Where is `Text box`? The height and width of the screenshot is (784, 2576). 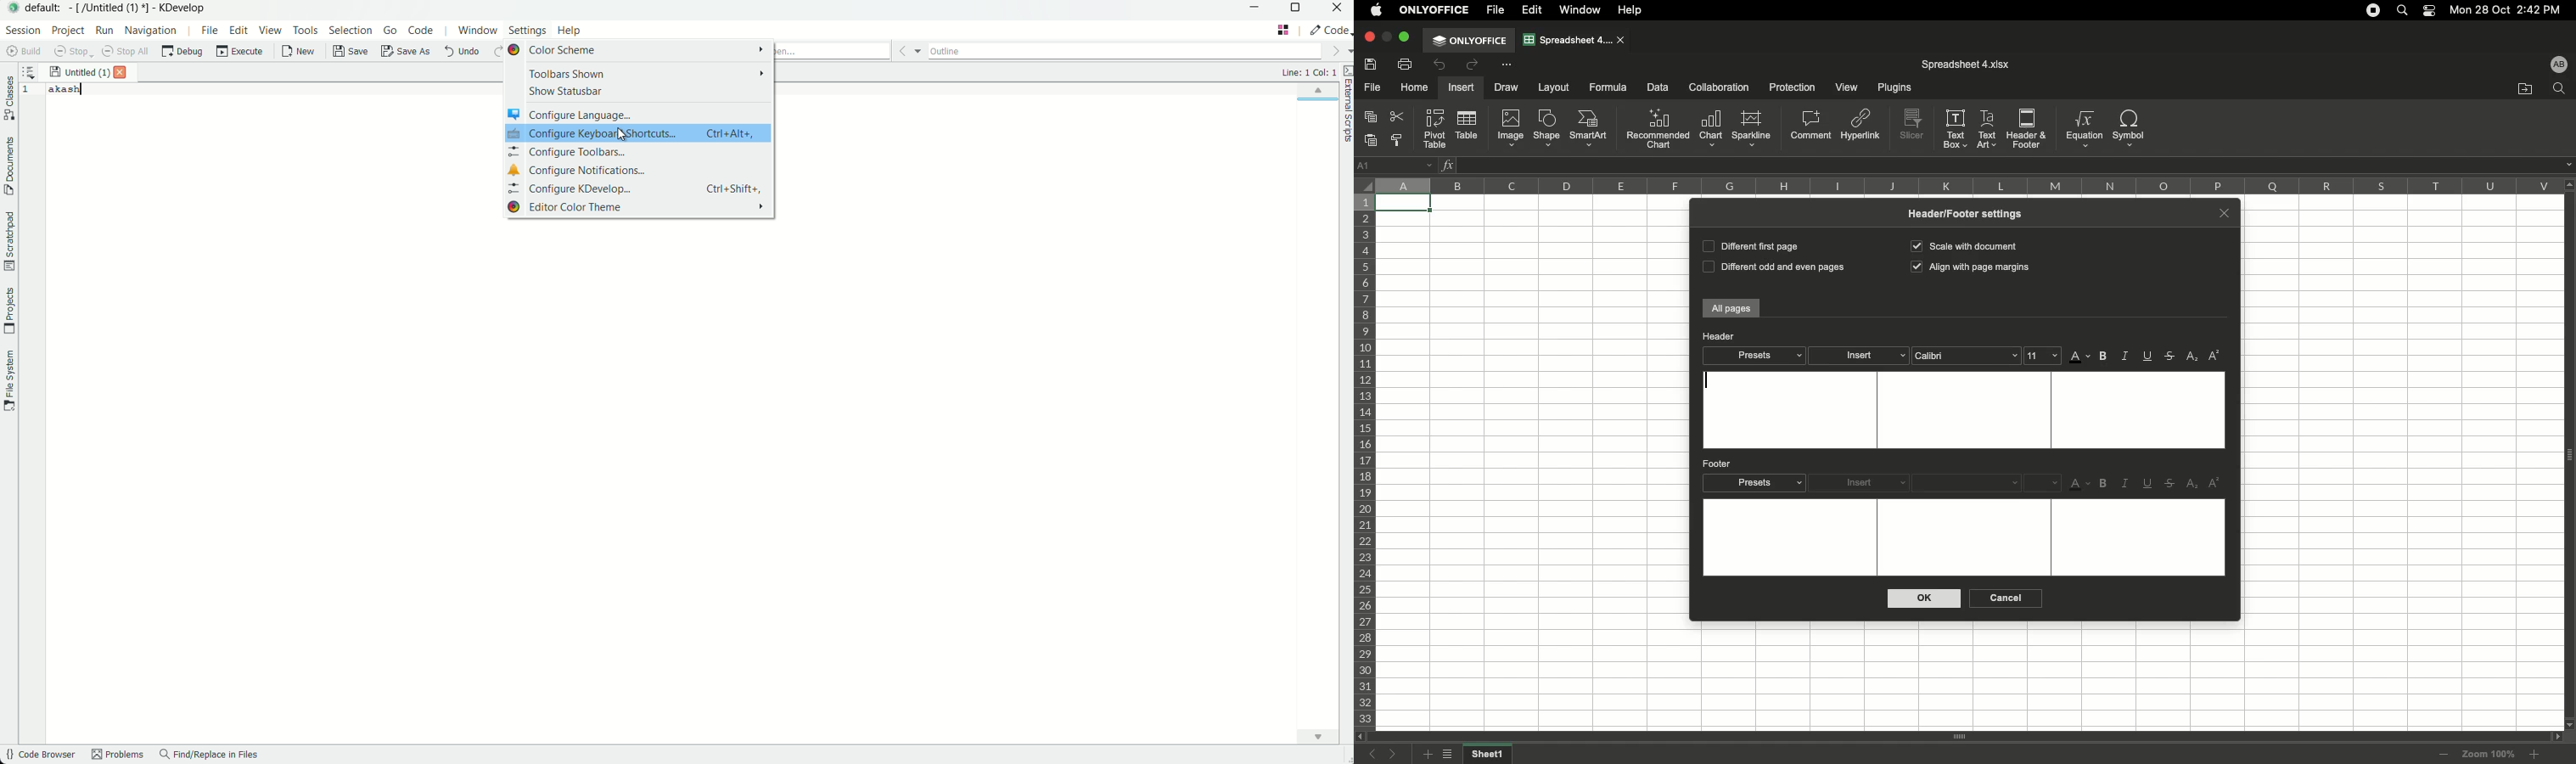
Text box is located at coordinates (1964, 537).